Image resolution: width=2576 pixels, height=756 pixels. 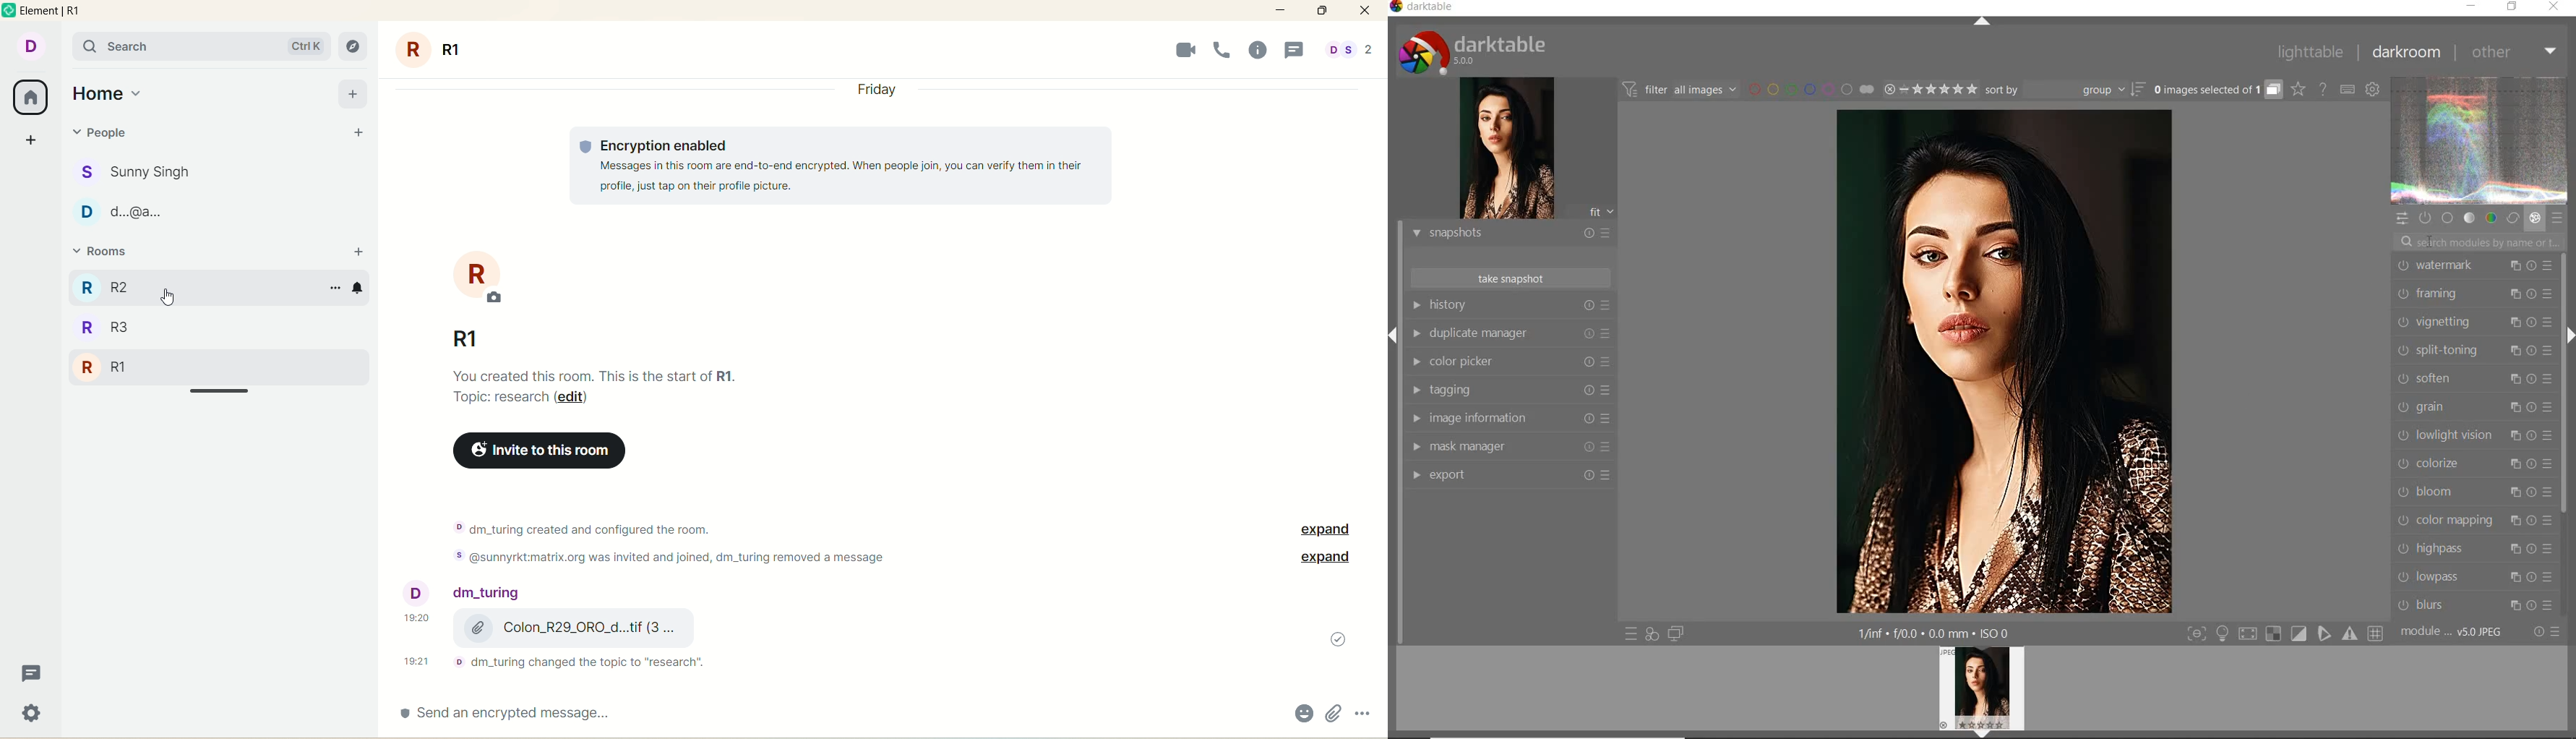 I want to click on TAKE SNAPSHOTS, so click(x=1512, y=277).